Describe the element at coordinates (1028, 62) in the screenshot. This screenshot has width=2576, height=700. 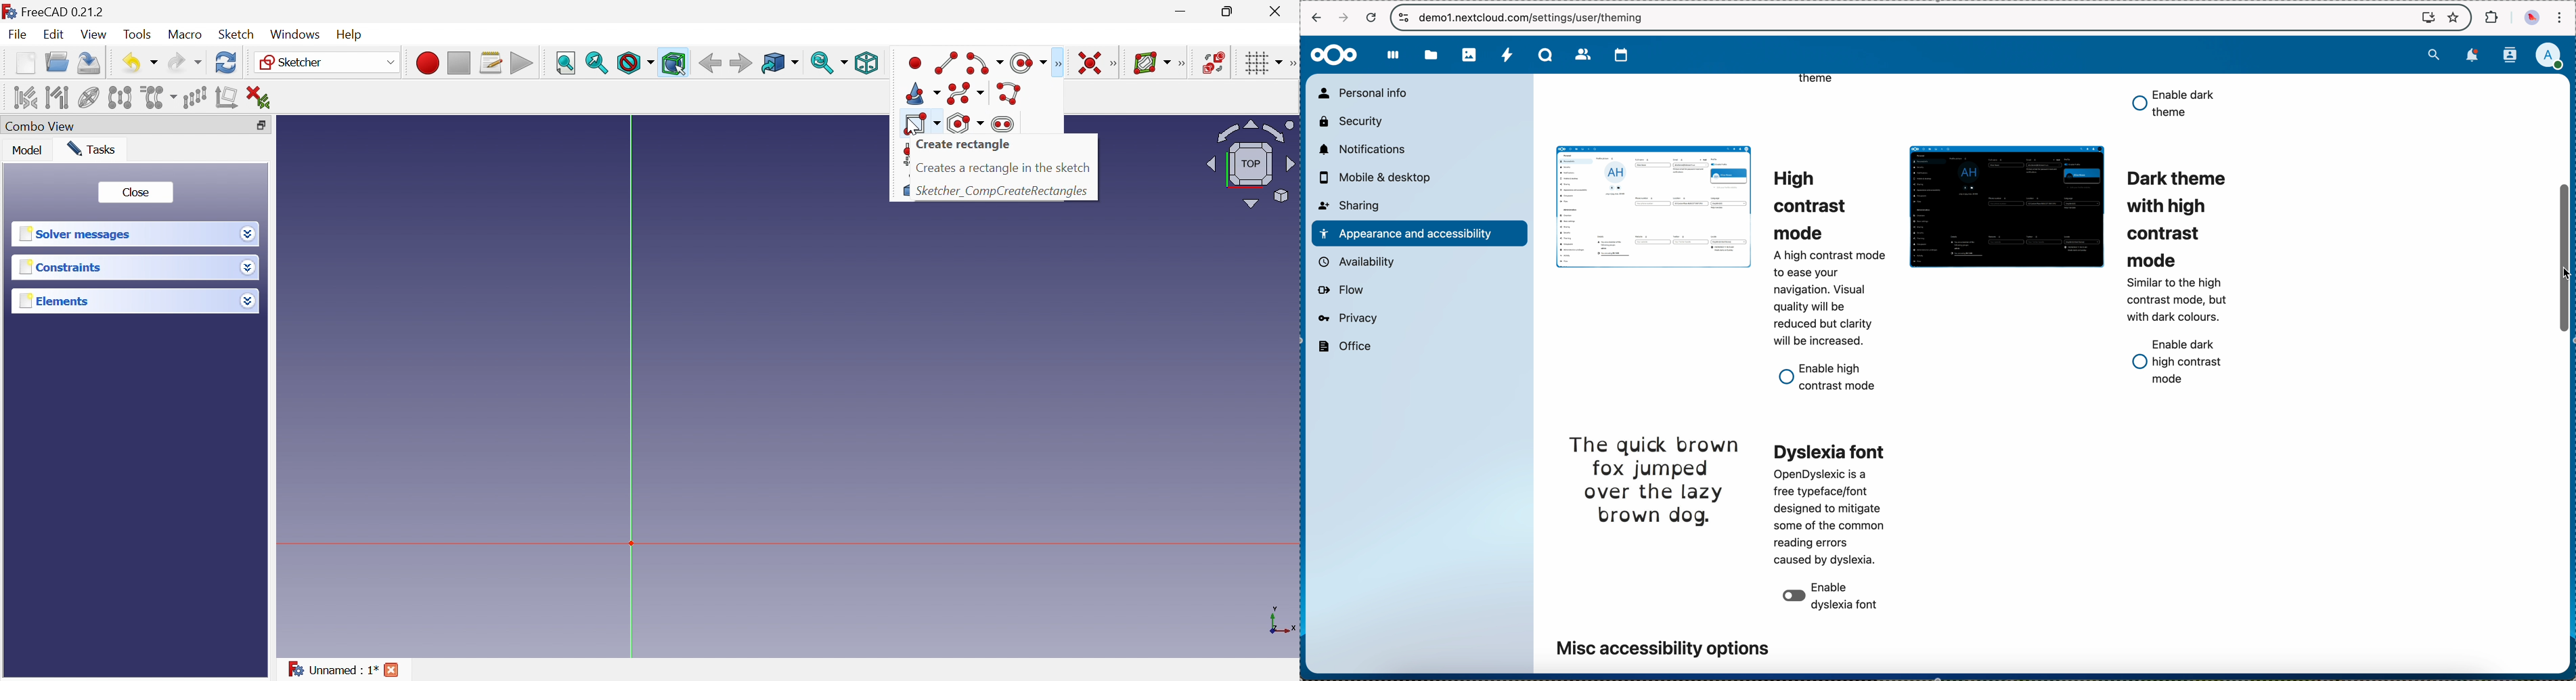
I see `Create circle` at that location.